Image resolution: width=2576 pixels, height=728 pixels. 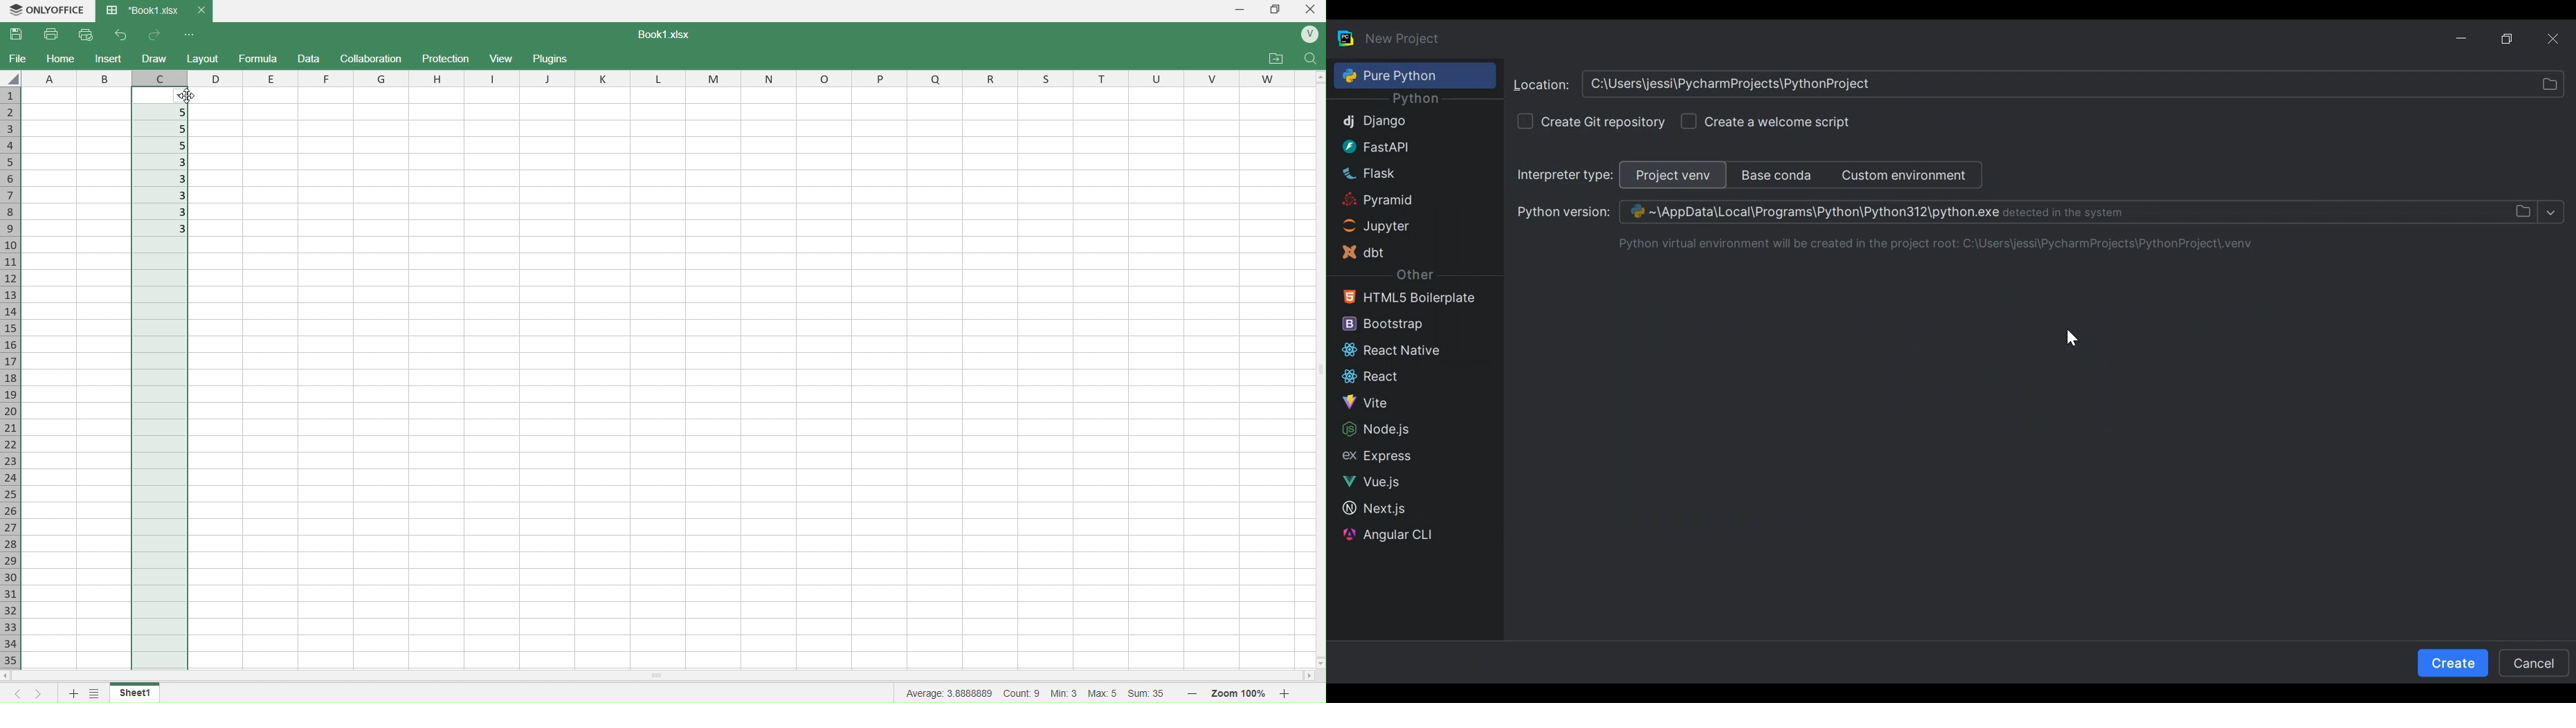 What do you see at coordinates (160, 178) in the screenshot?
I see `3` at bounding box center [160, 178].